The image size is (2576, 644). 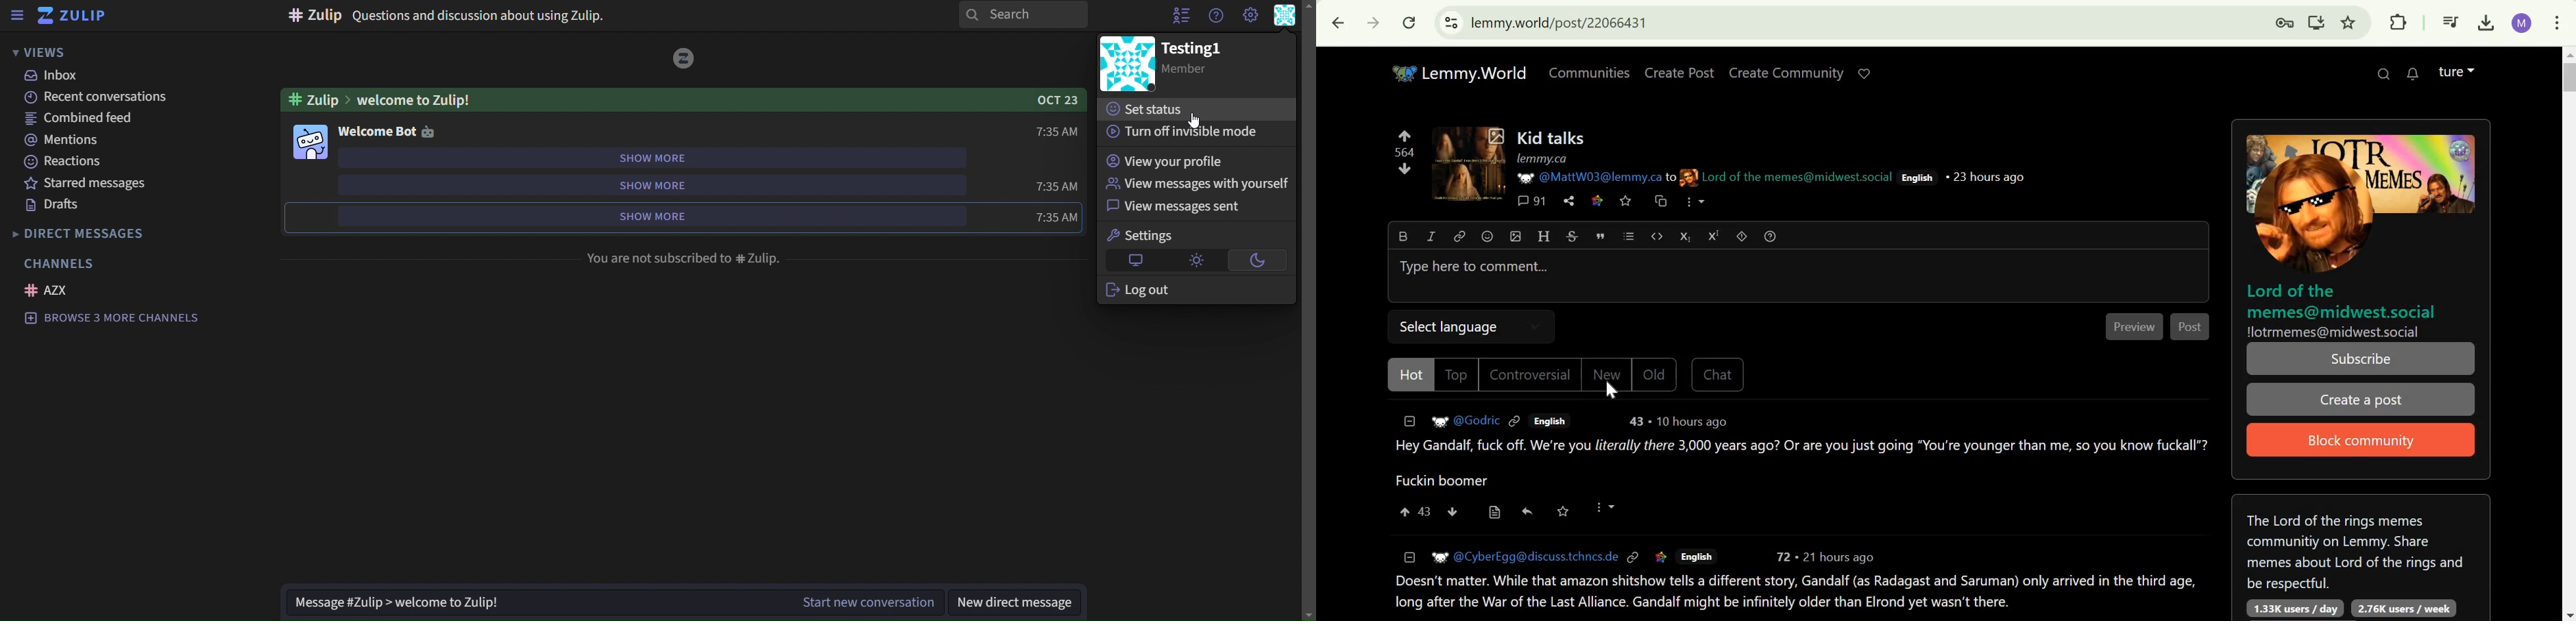 What do you see at coordinates (2558, 23) in the screenshot?
I see `customize and control google chrome` at bounding box center [2558, 23].